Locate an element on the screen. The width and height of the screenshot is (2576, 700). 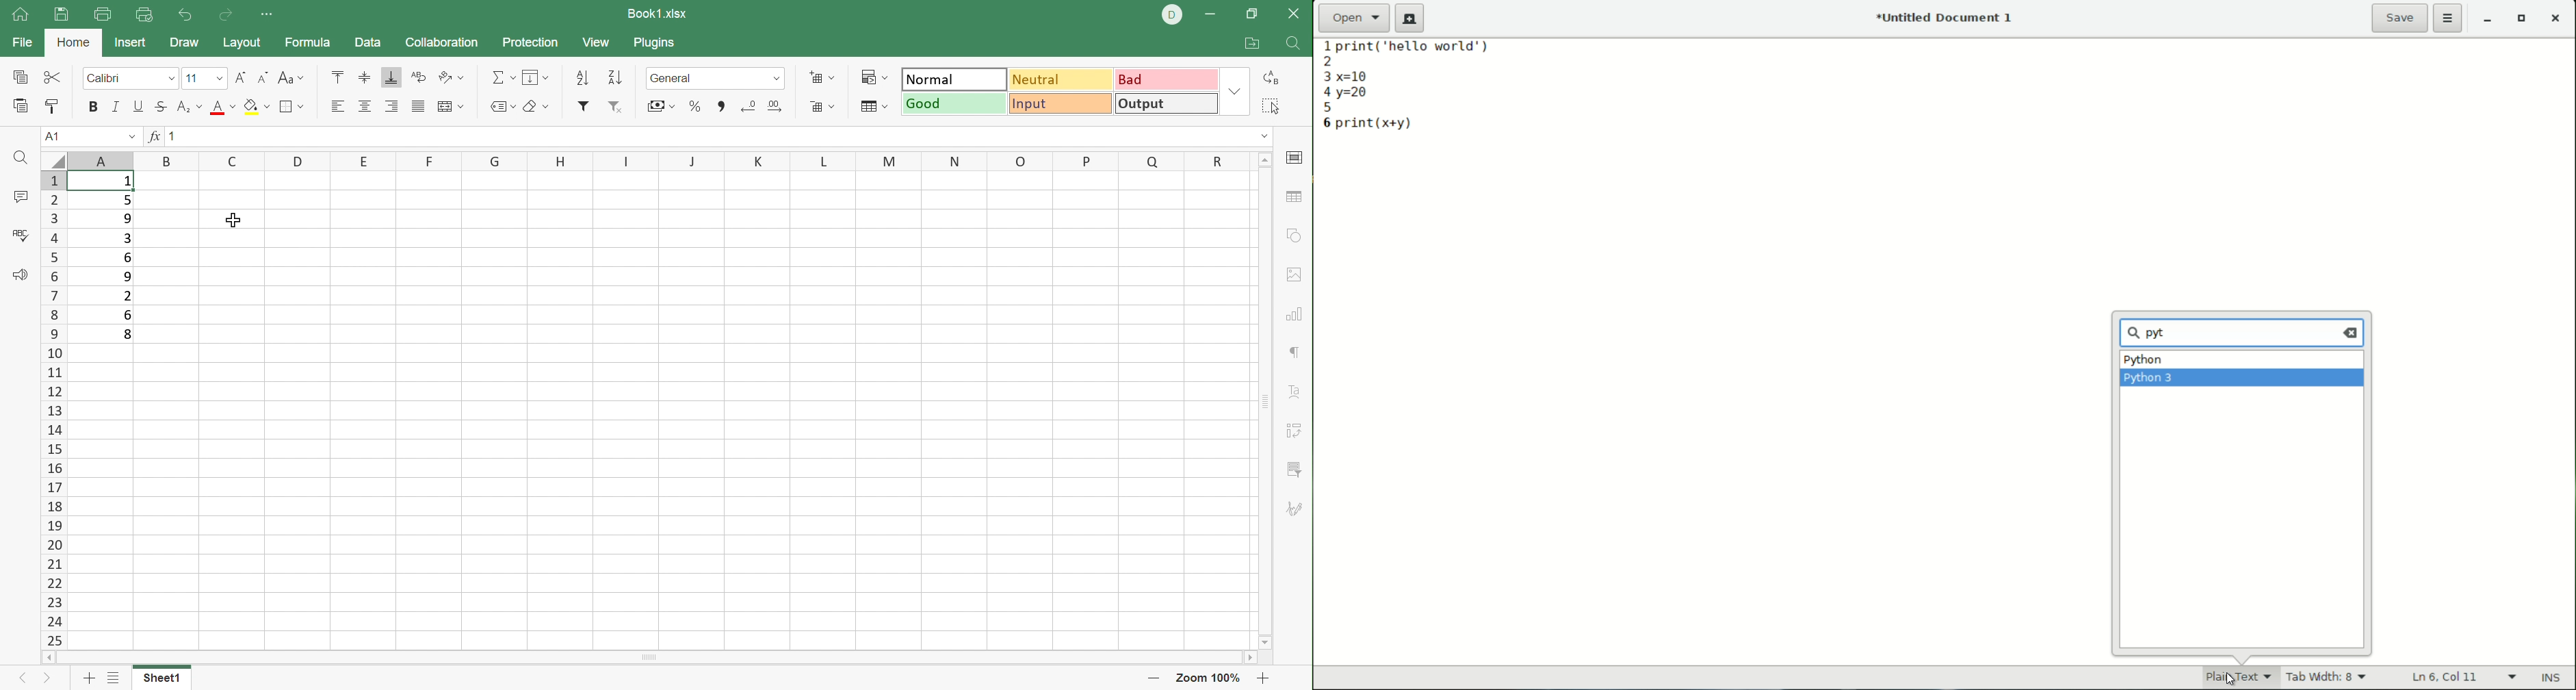
Add sheet is located at coordinates (88, 678).